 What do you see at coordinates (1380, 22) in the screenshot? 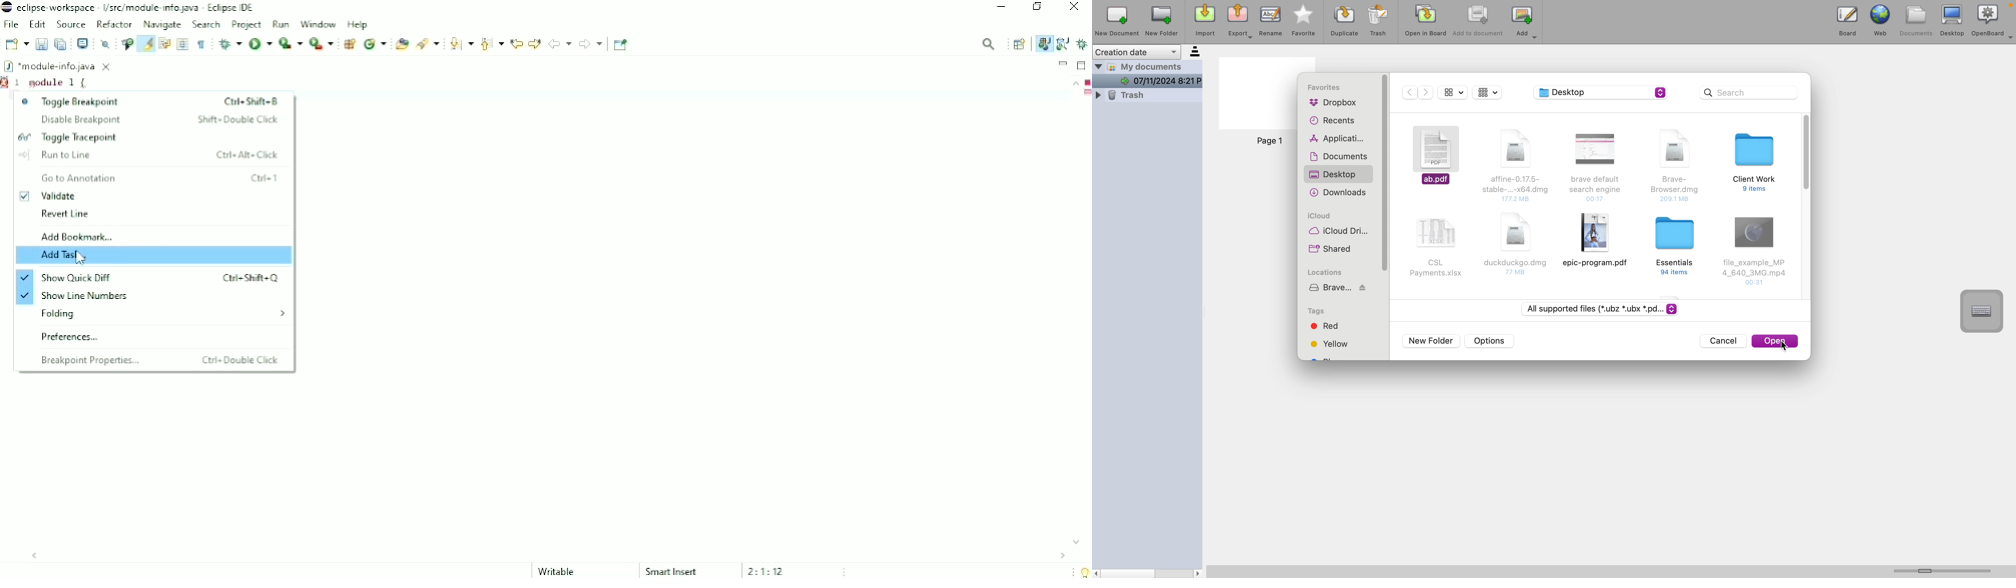
I see `trash` at bounding box center [1380, 22].